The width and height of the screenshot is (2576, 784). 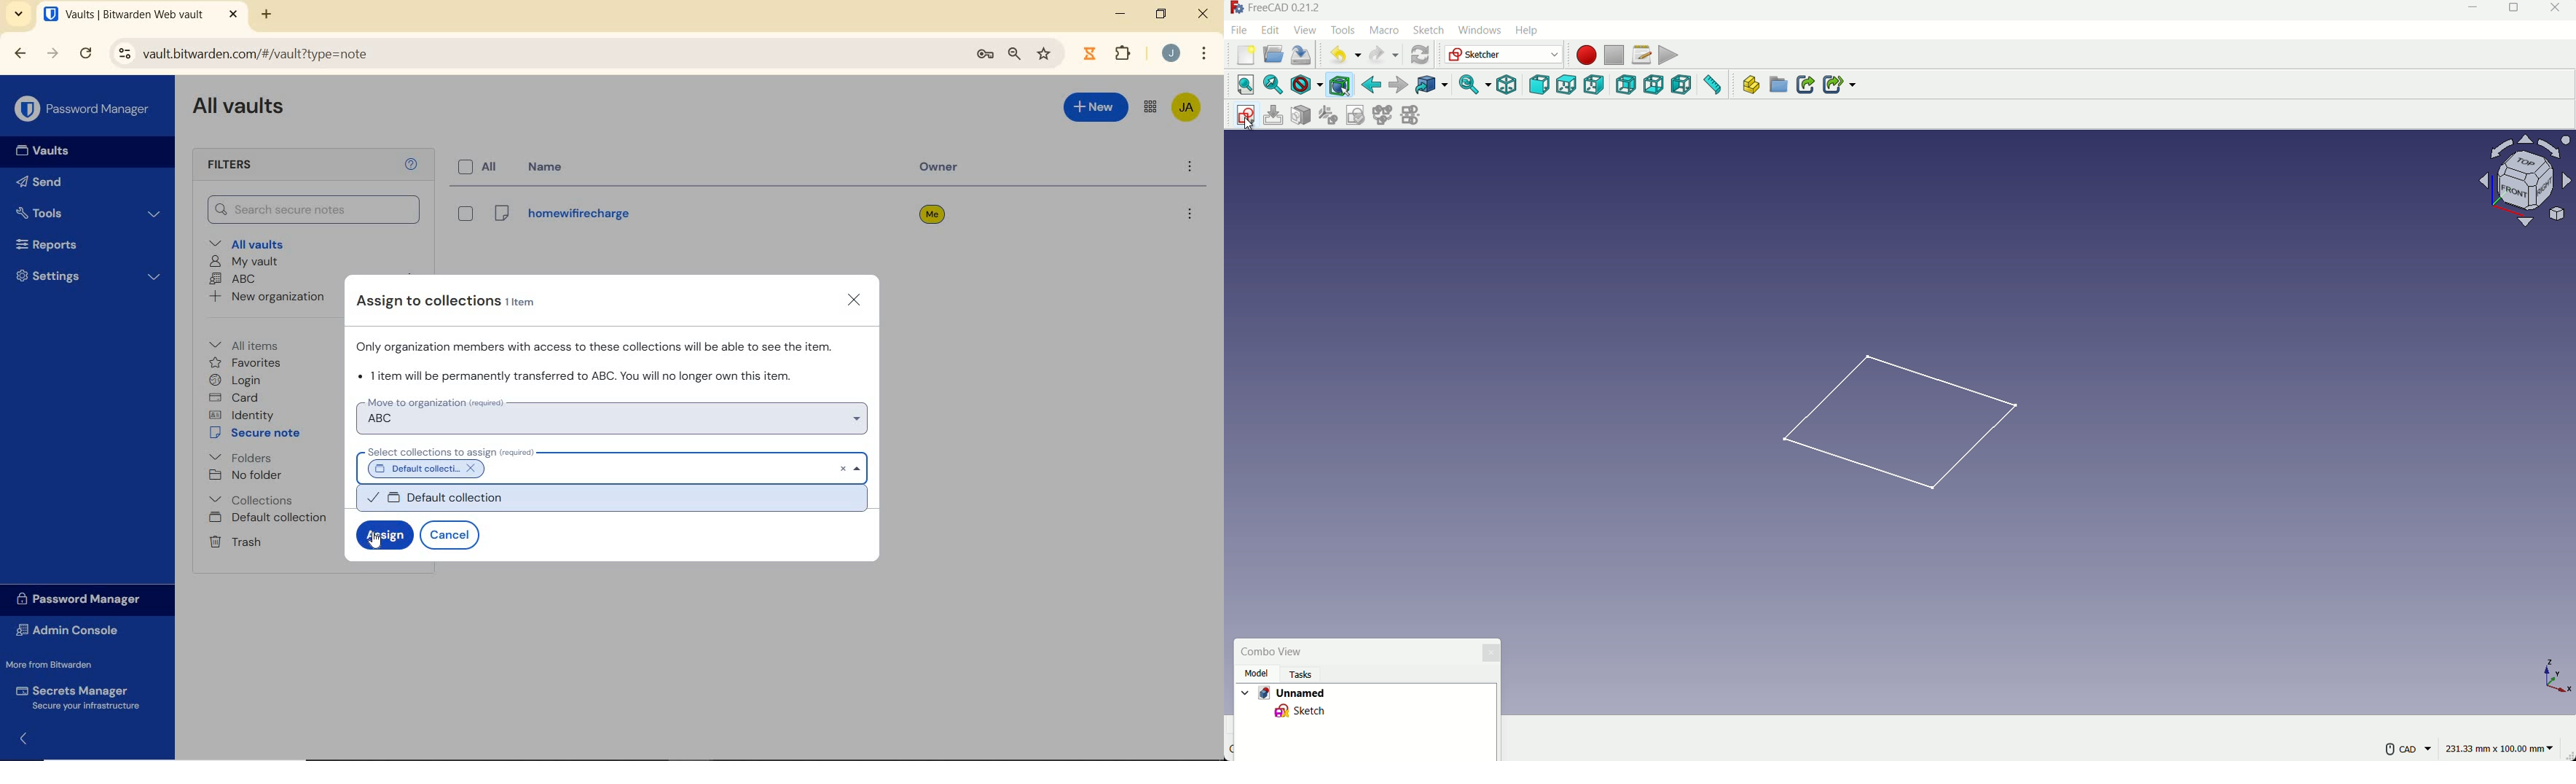 I want to click on Trash, so click(x=235, y=542).